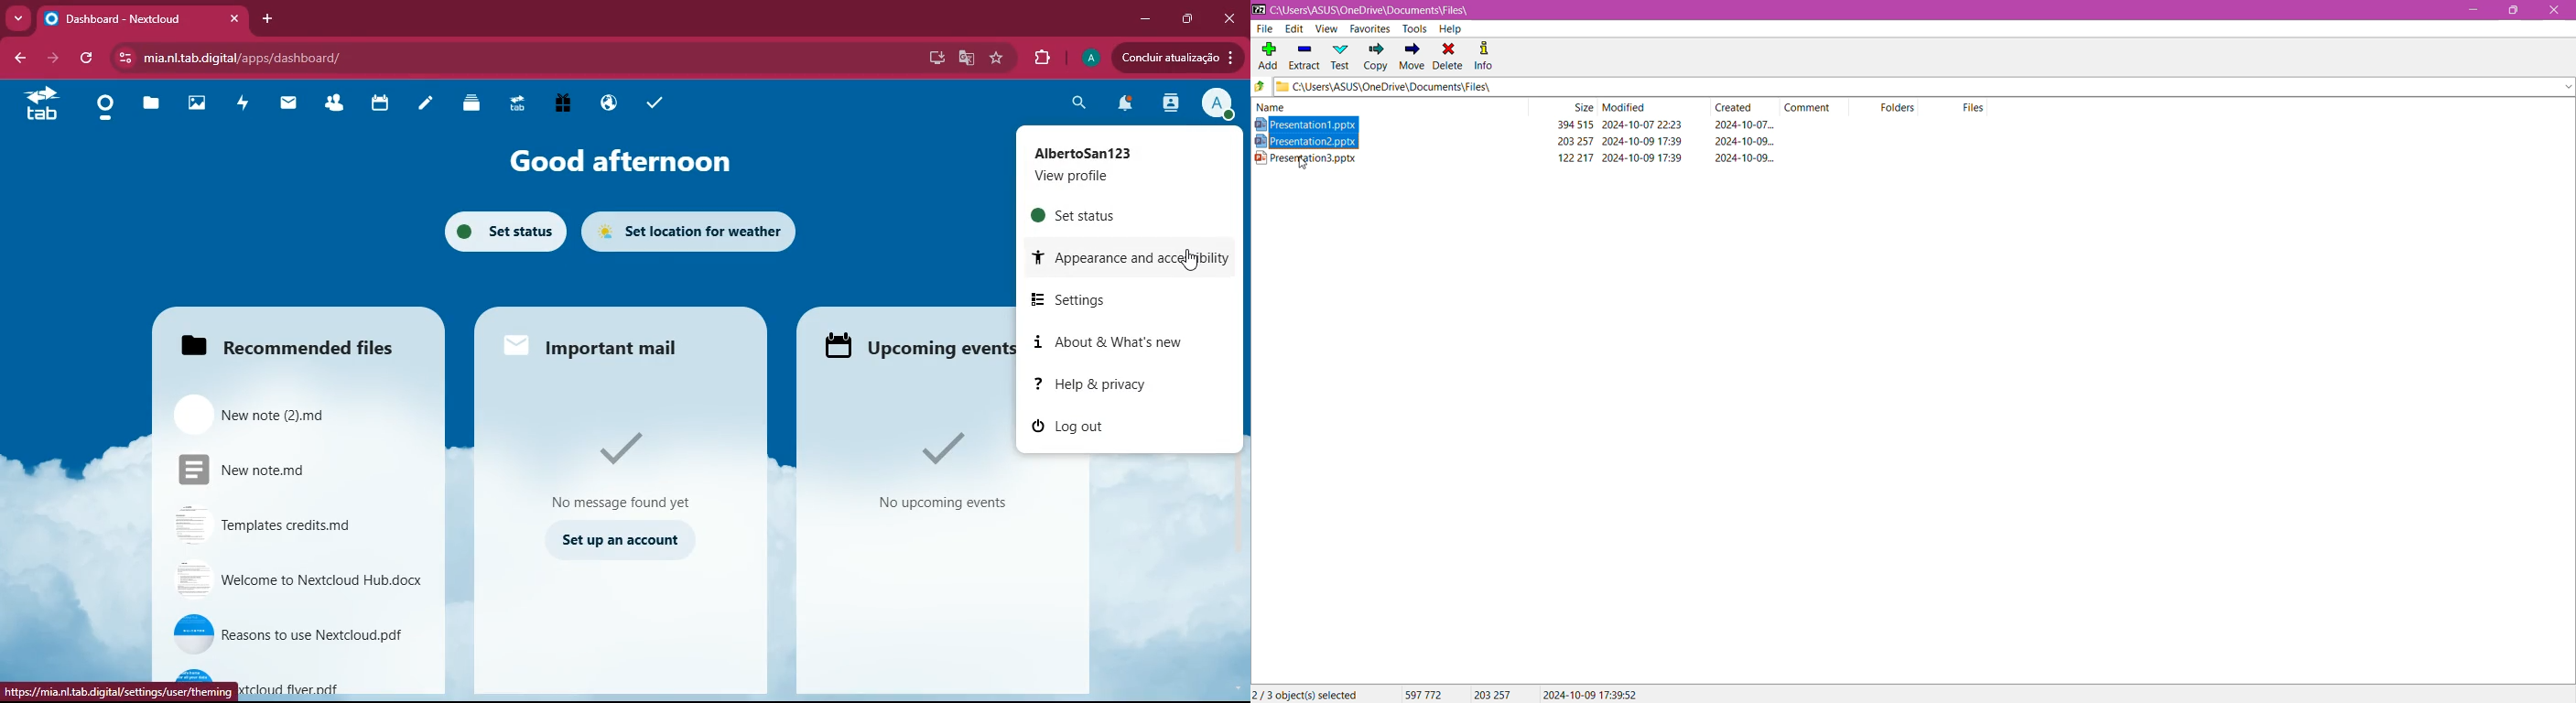 The width and height of the screenshot is (2576, 728). I want to click on Presentation3.pptx 122217 2024-10-09 17:39 2024-10-09..., so click(1527, 157).